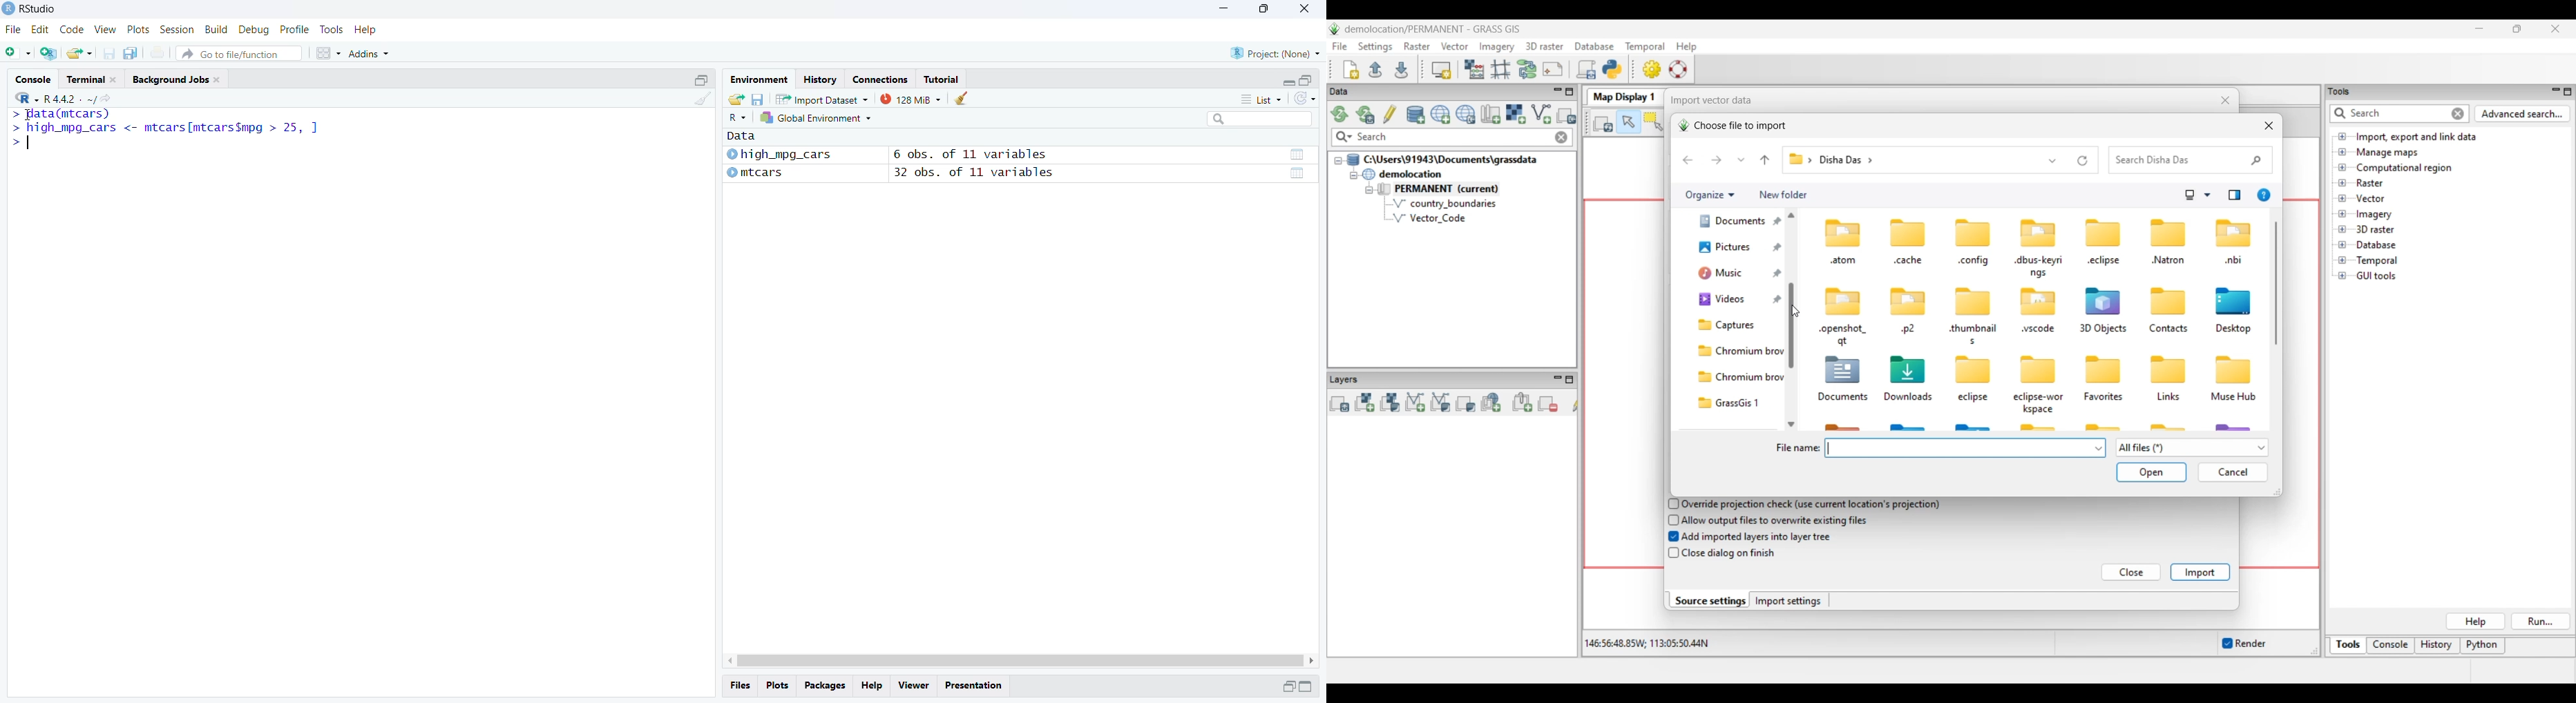 This screenshot has height=728, width=2576. What do you see at coordinates (741, 686) in the screenshot?
I see `Files` at bounding box center [741, 686].